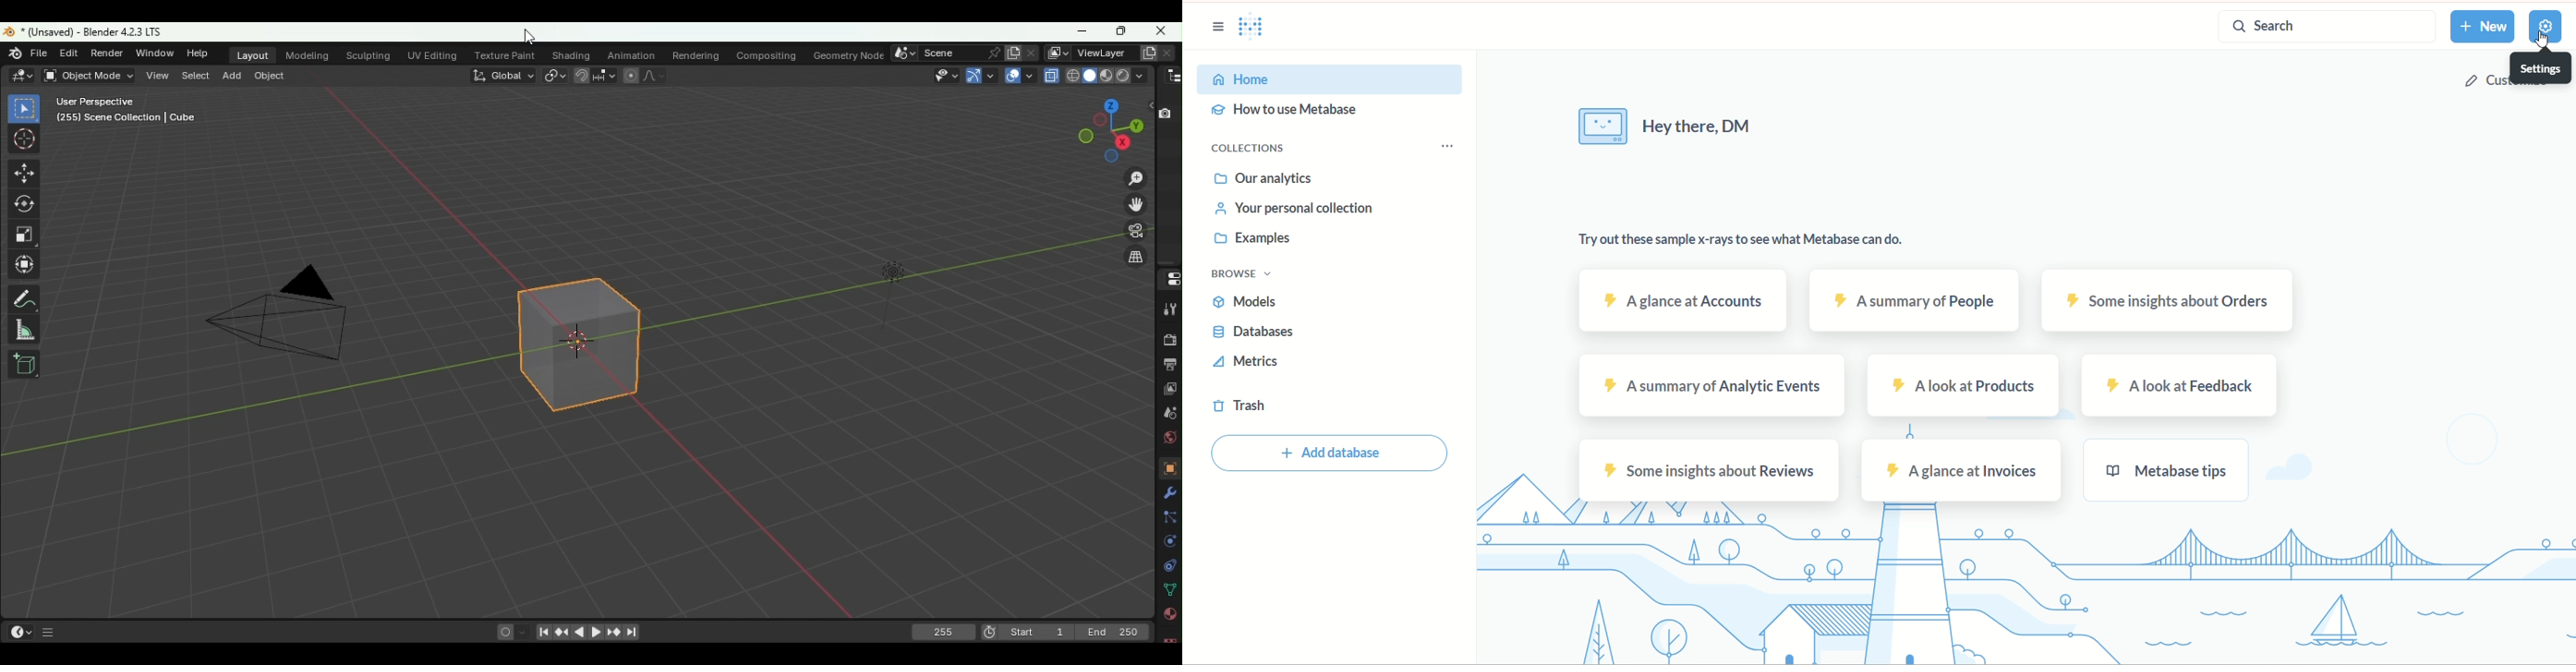 This screenshot has width=2576, height=672. Describe the element at coordinates (1148, 104) in the screenshot. I see `Toggle view options` at that location.